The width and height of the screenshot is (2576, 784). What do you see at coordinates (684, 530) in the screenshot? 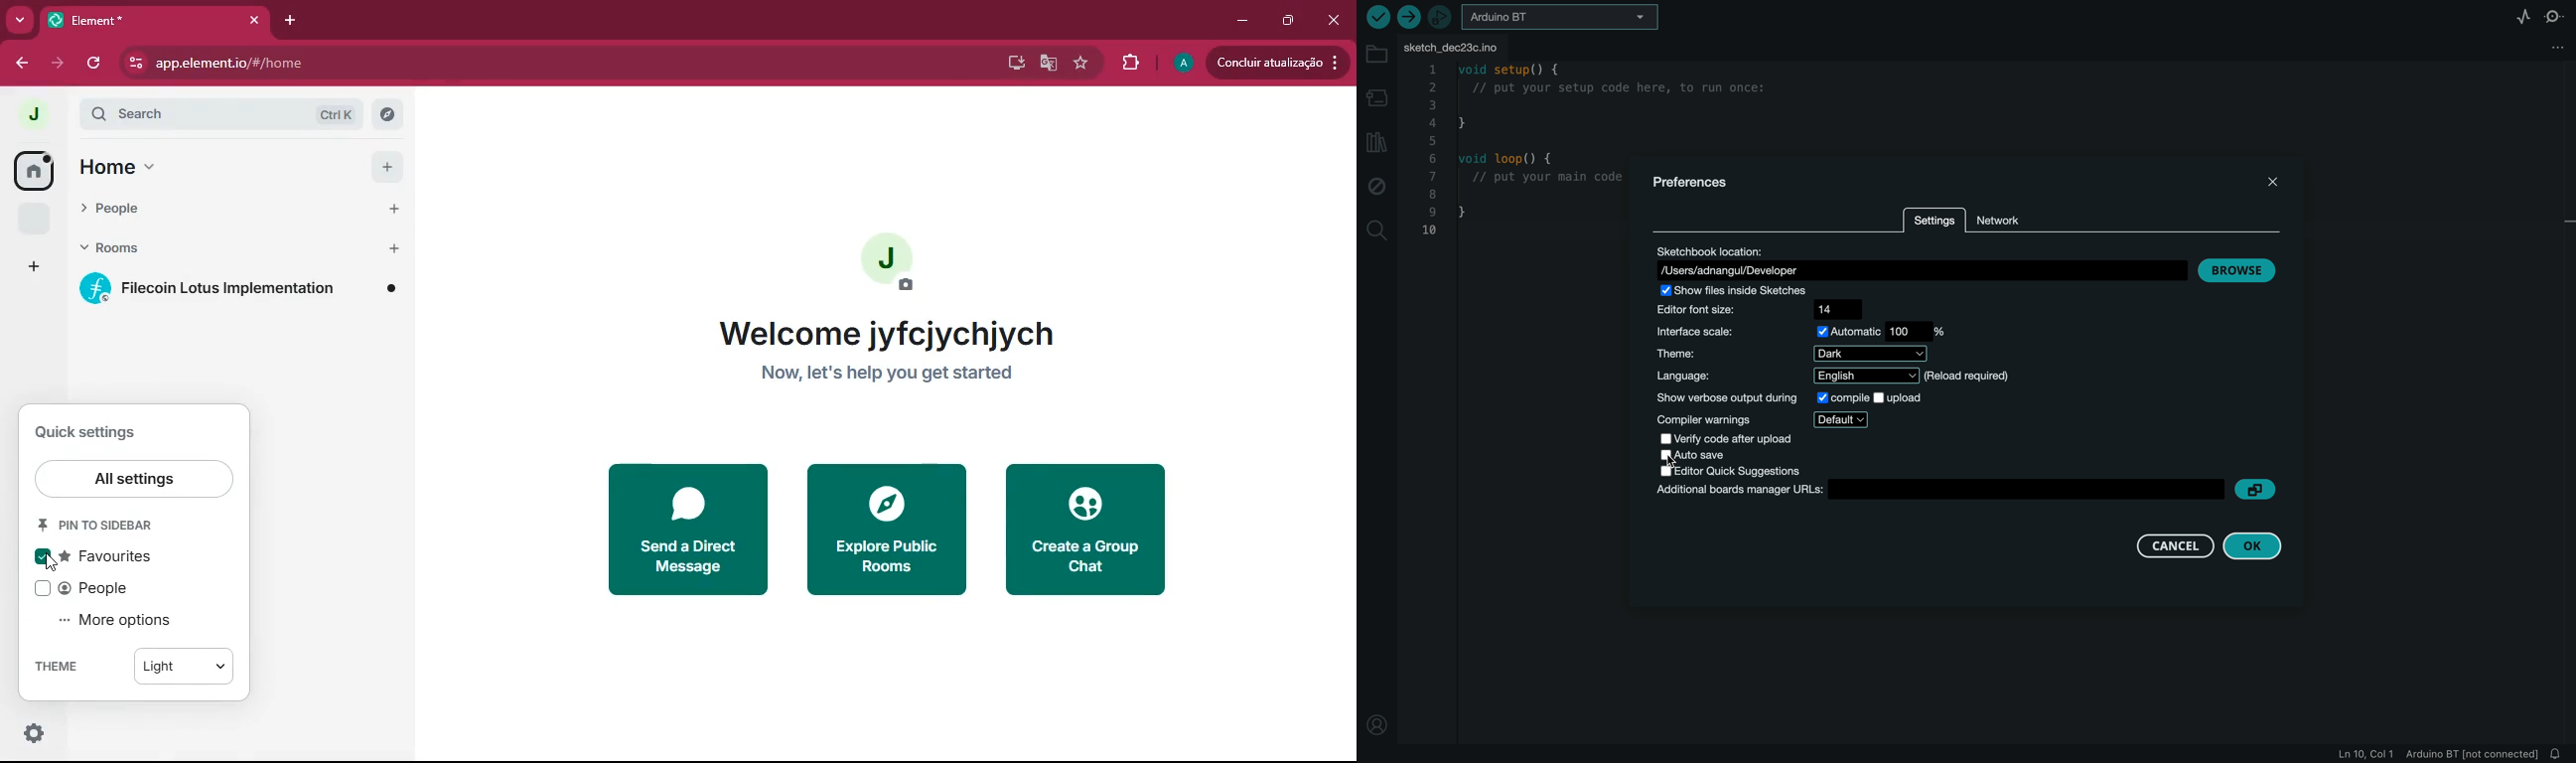
I see `send message` at bounding box center [684, 530].